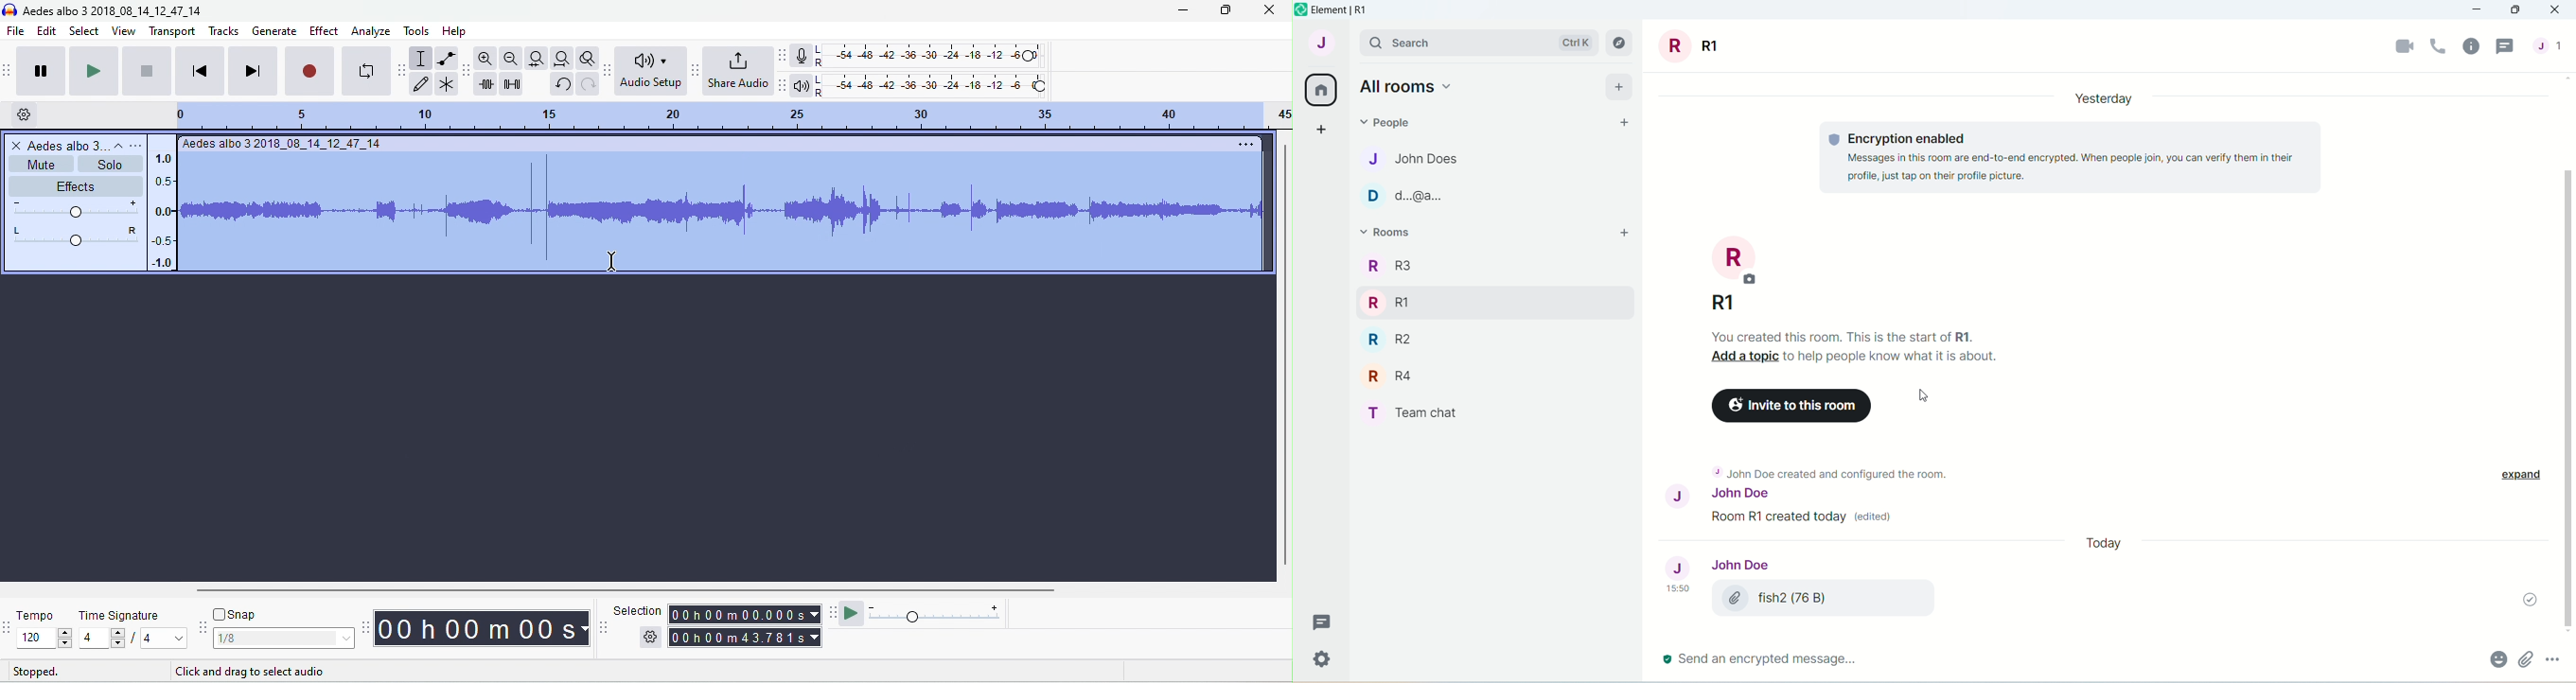  Describe the element at coordinates (1324, 622) in the screenshot. I see `Message` at that location.